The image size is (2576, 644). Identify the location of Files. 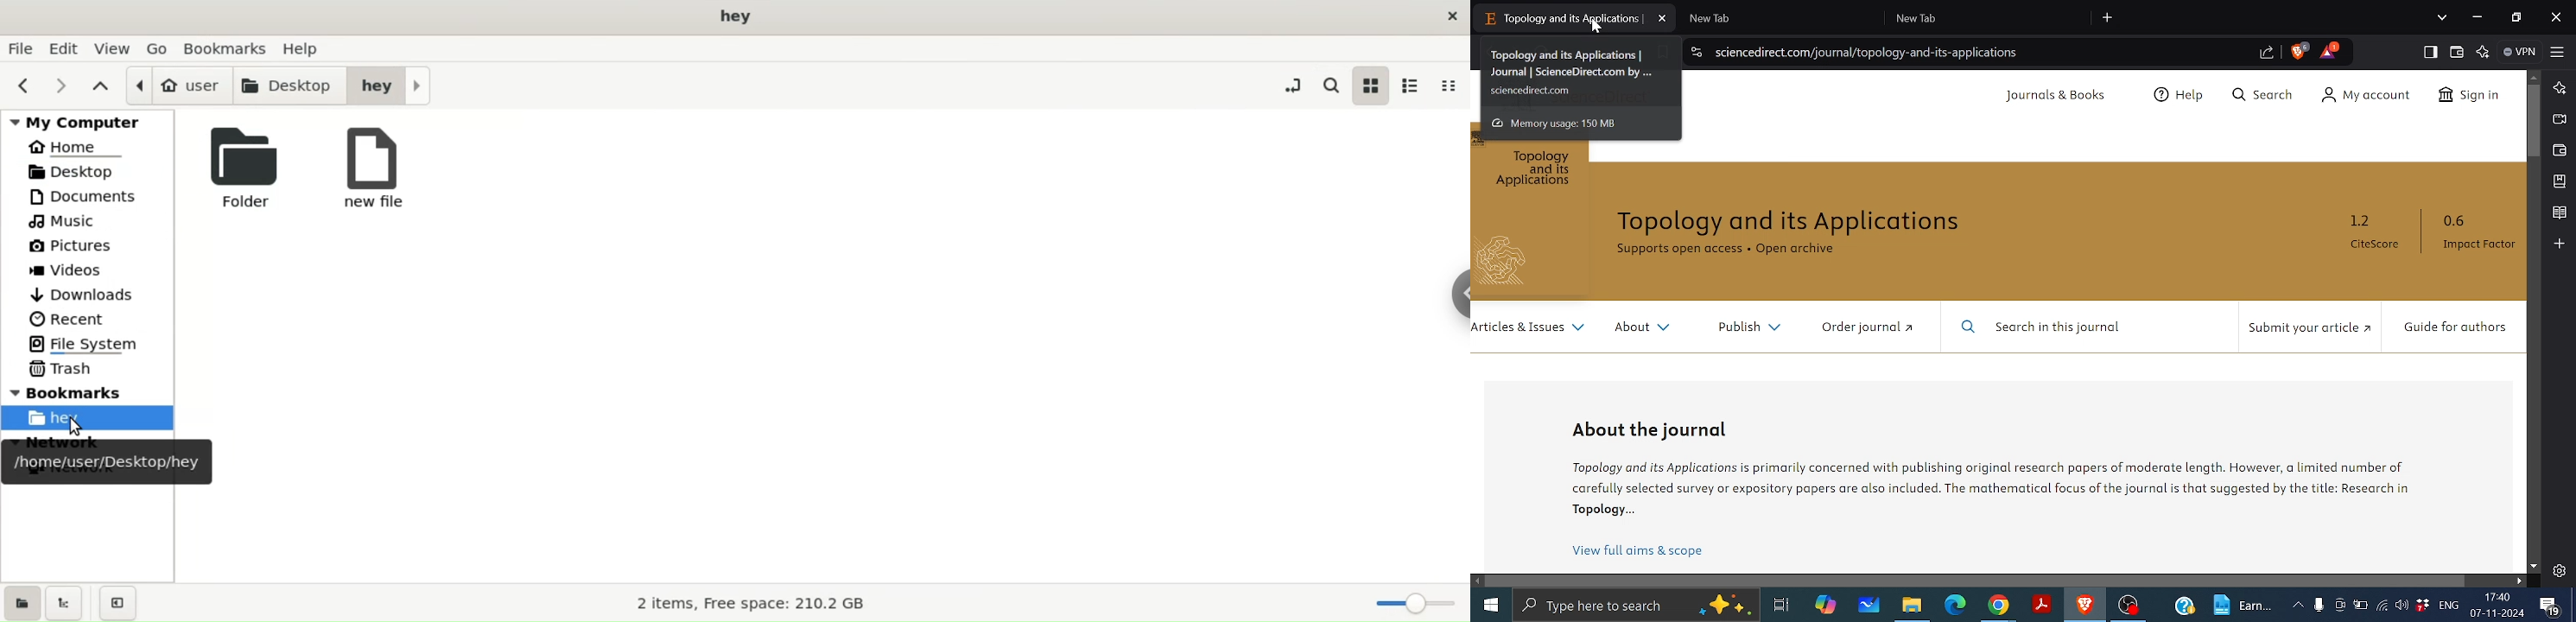
(1915, 606).